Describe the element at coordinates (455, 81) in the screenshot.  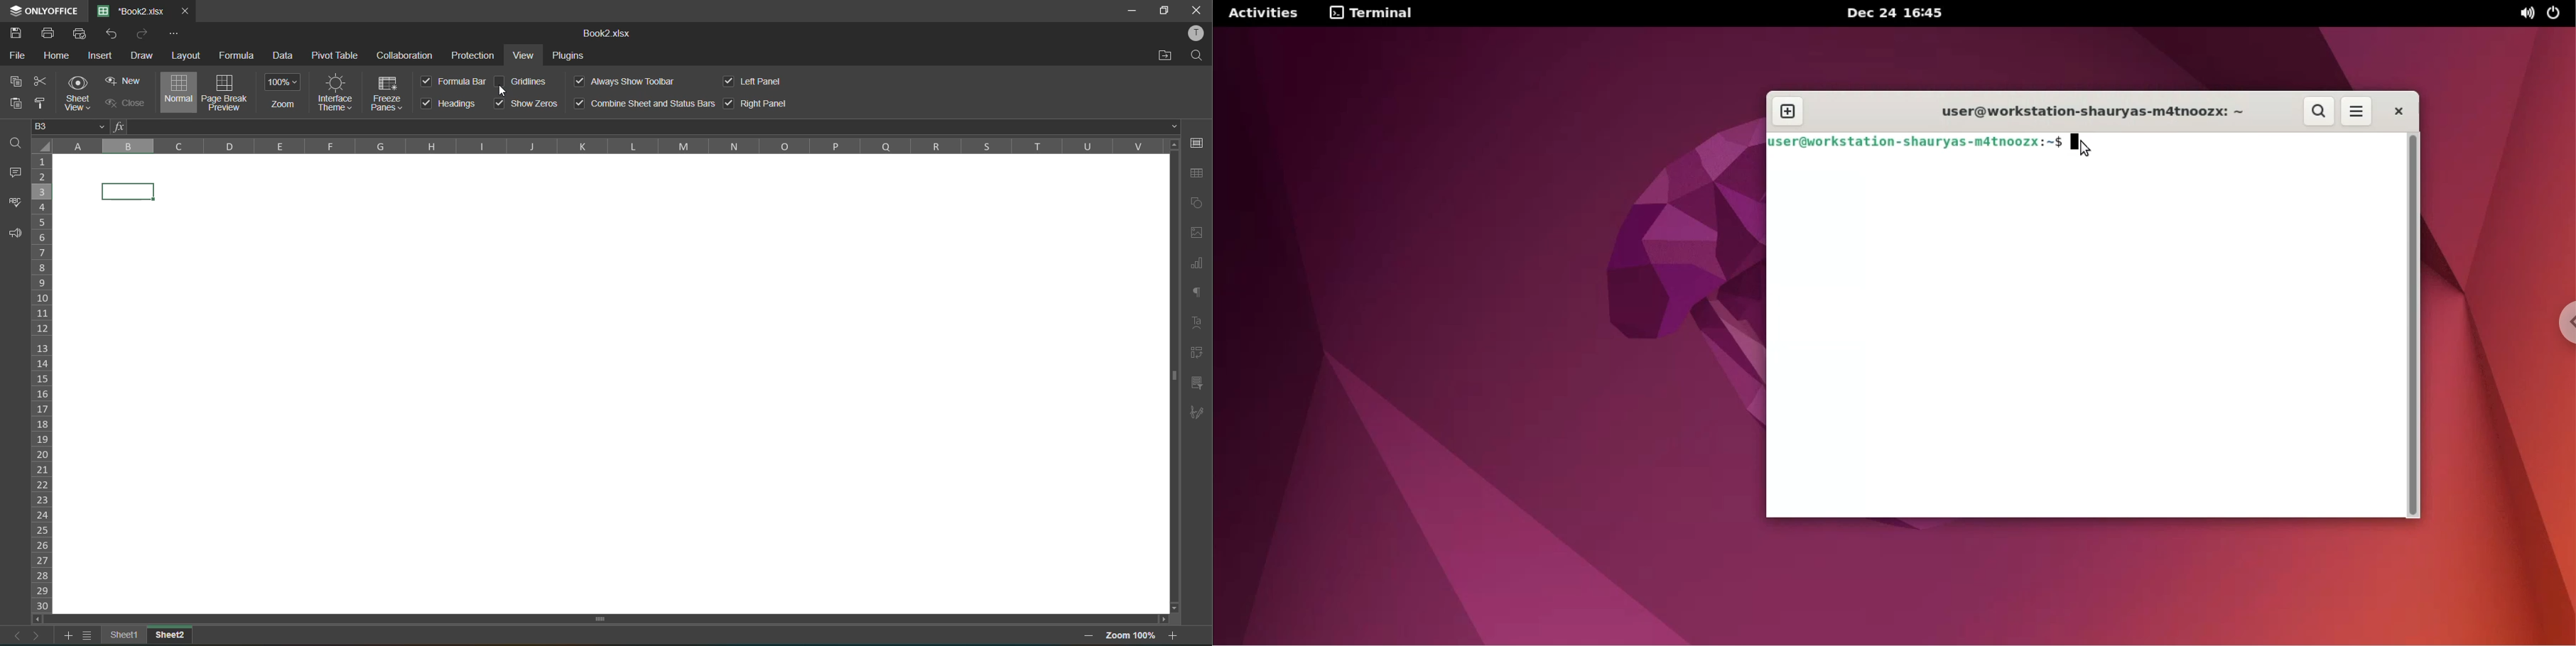
I see `formula bar` at that location.